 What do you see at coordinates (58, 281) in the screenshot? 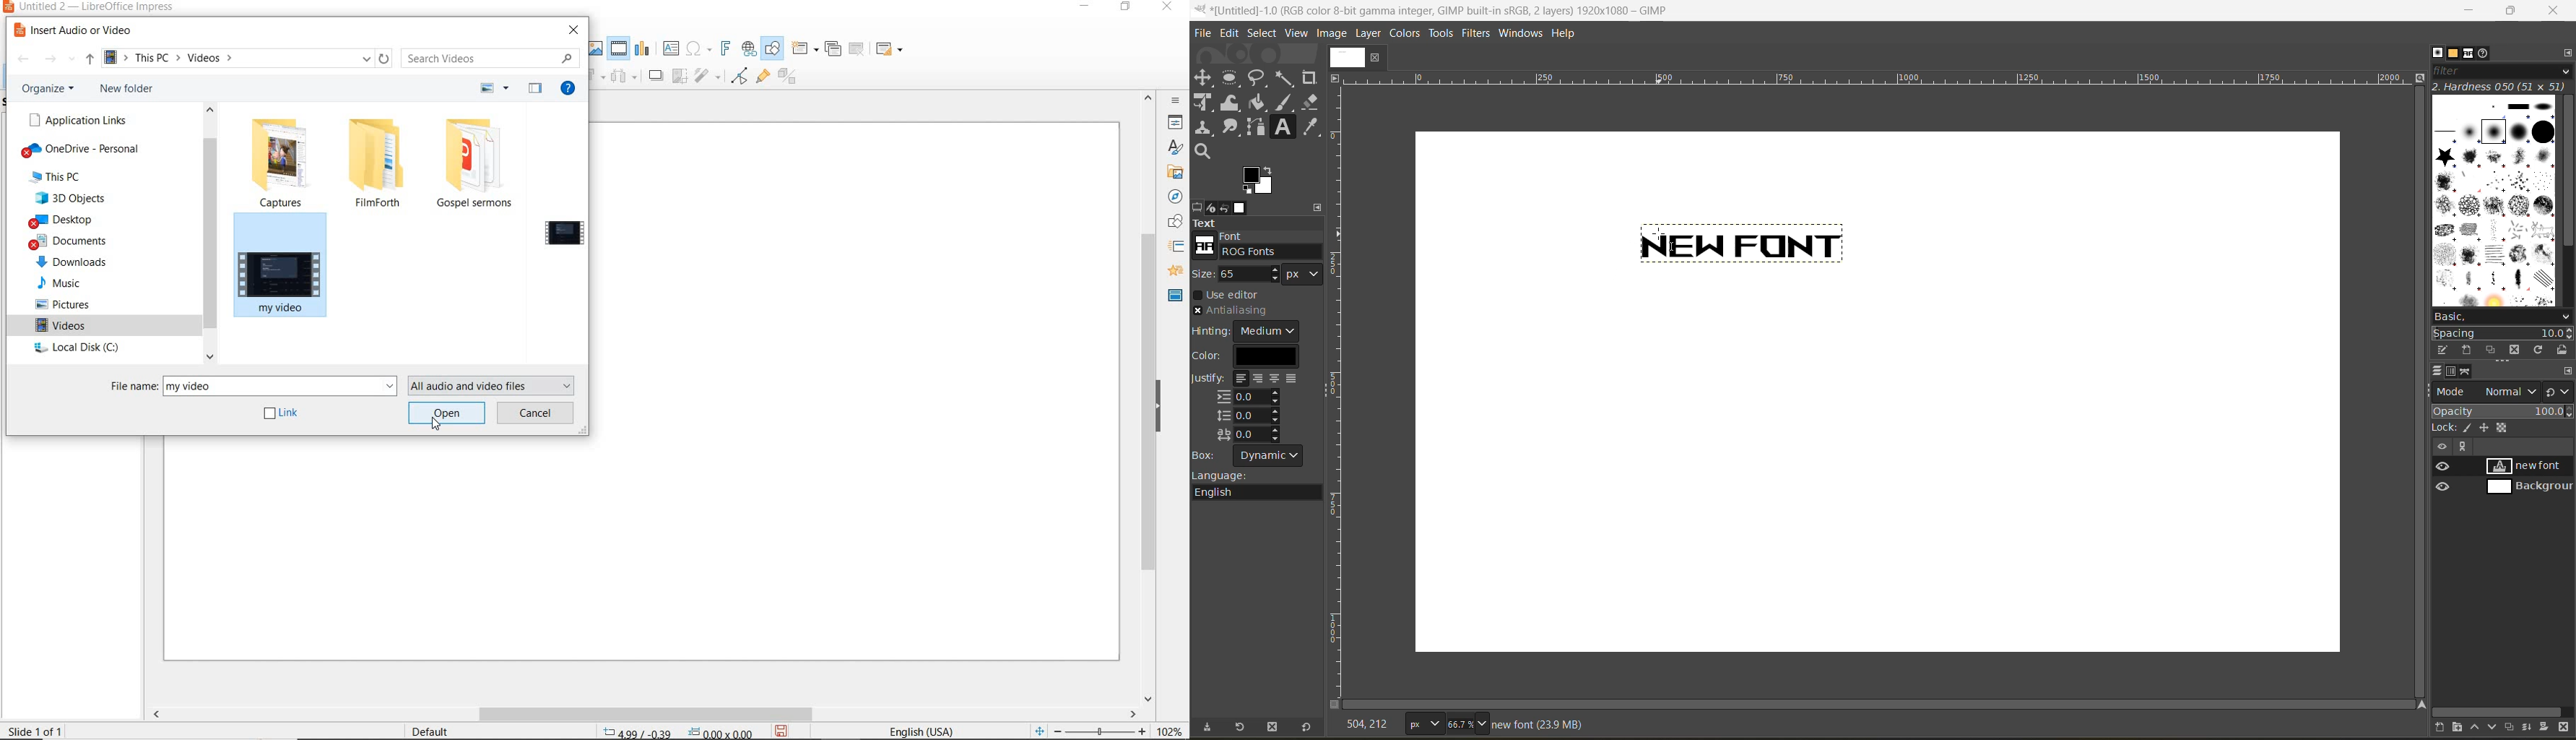
I see `music` at bounding box center [58, 281].